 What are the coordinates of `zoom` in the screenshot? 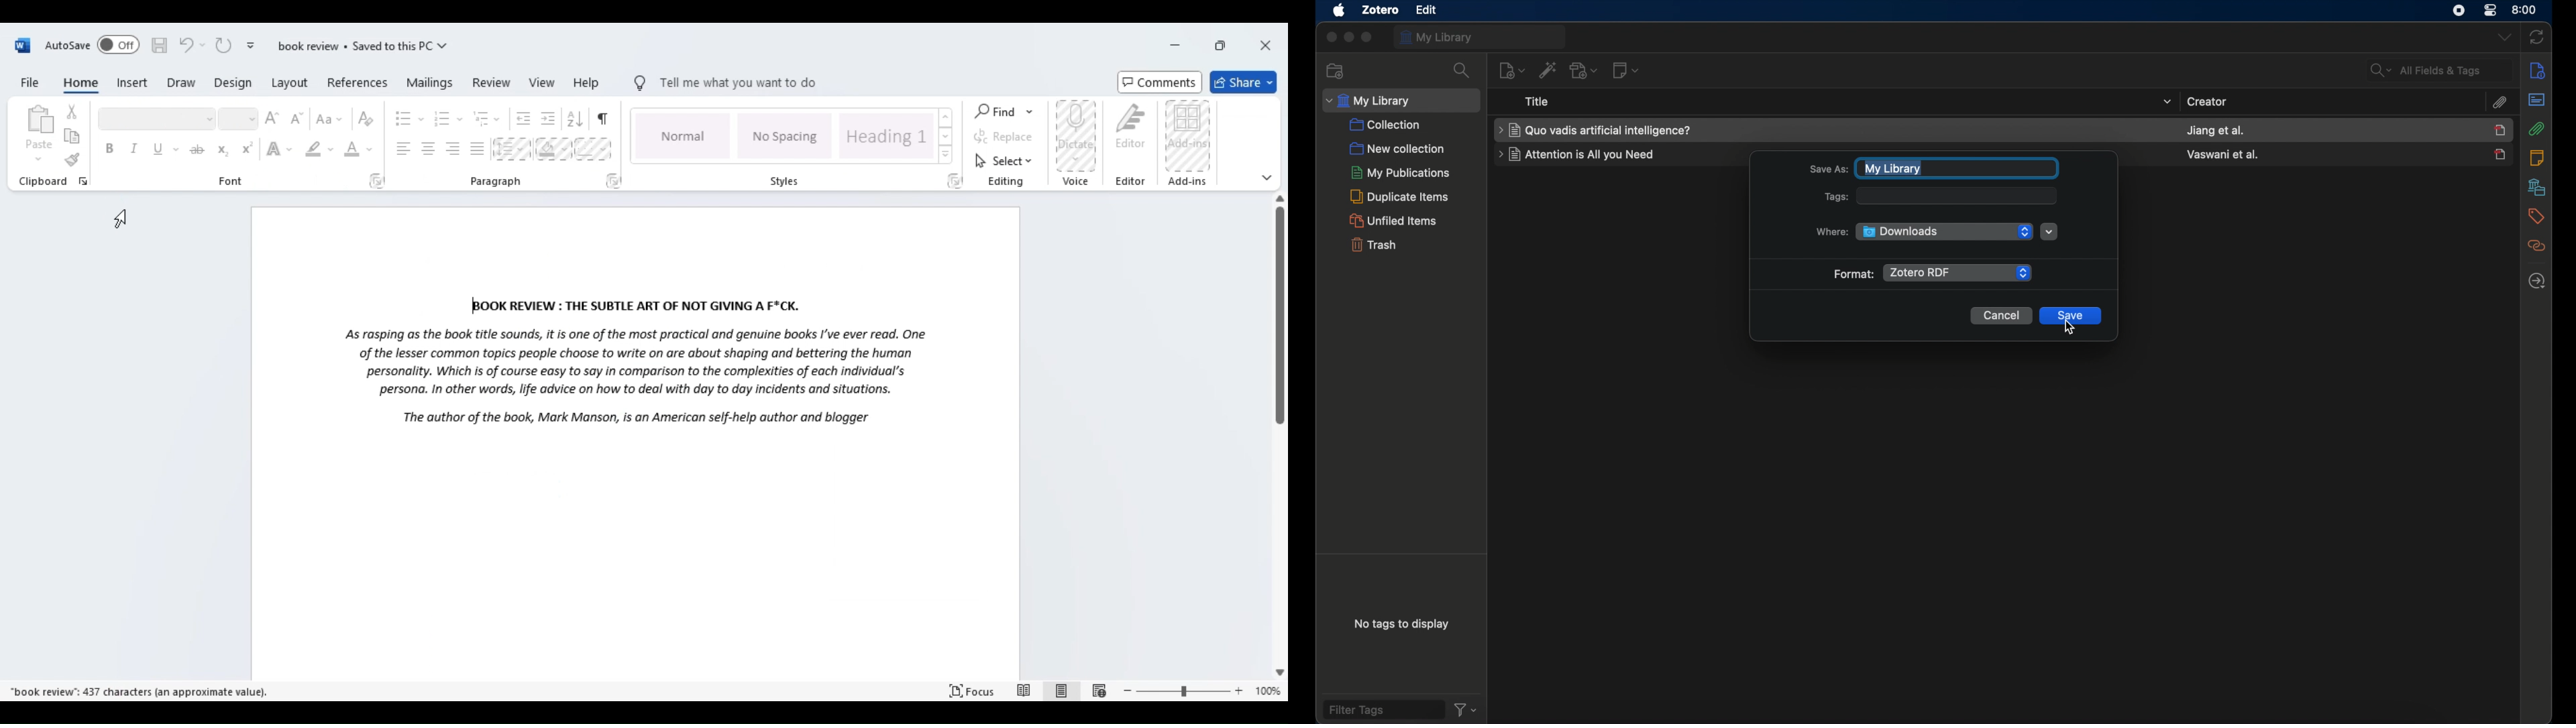 It's located at (1201, 690).